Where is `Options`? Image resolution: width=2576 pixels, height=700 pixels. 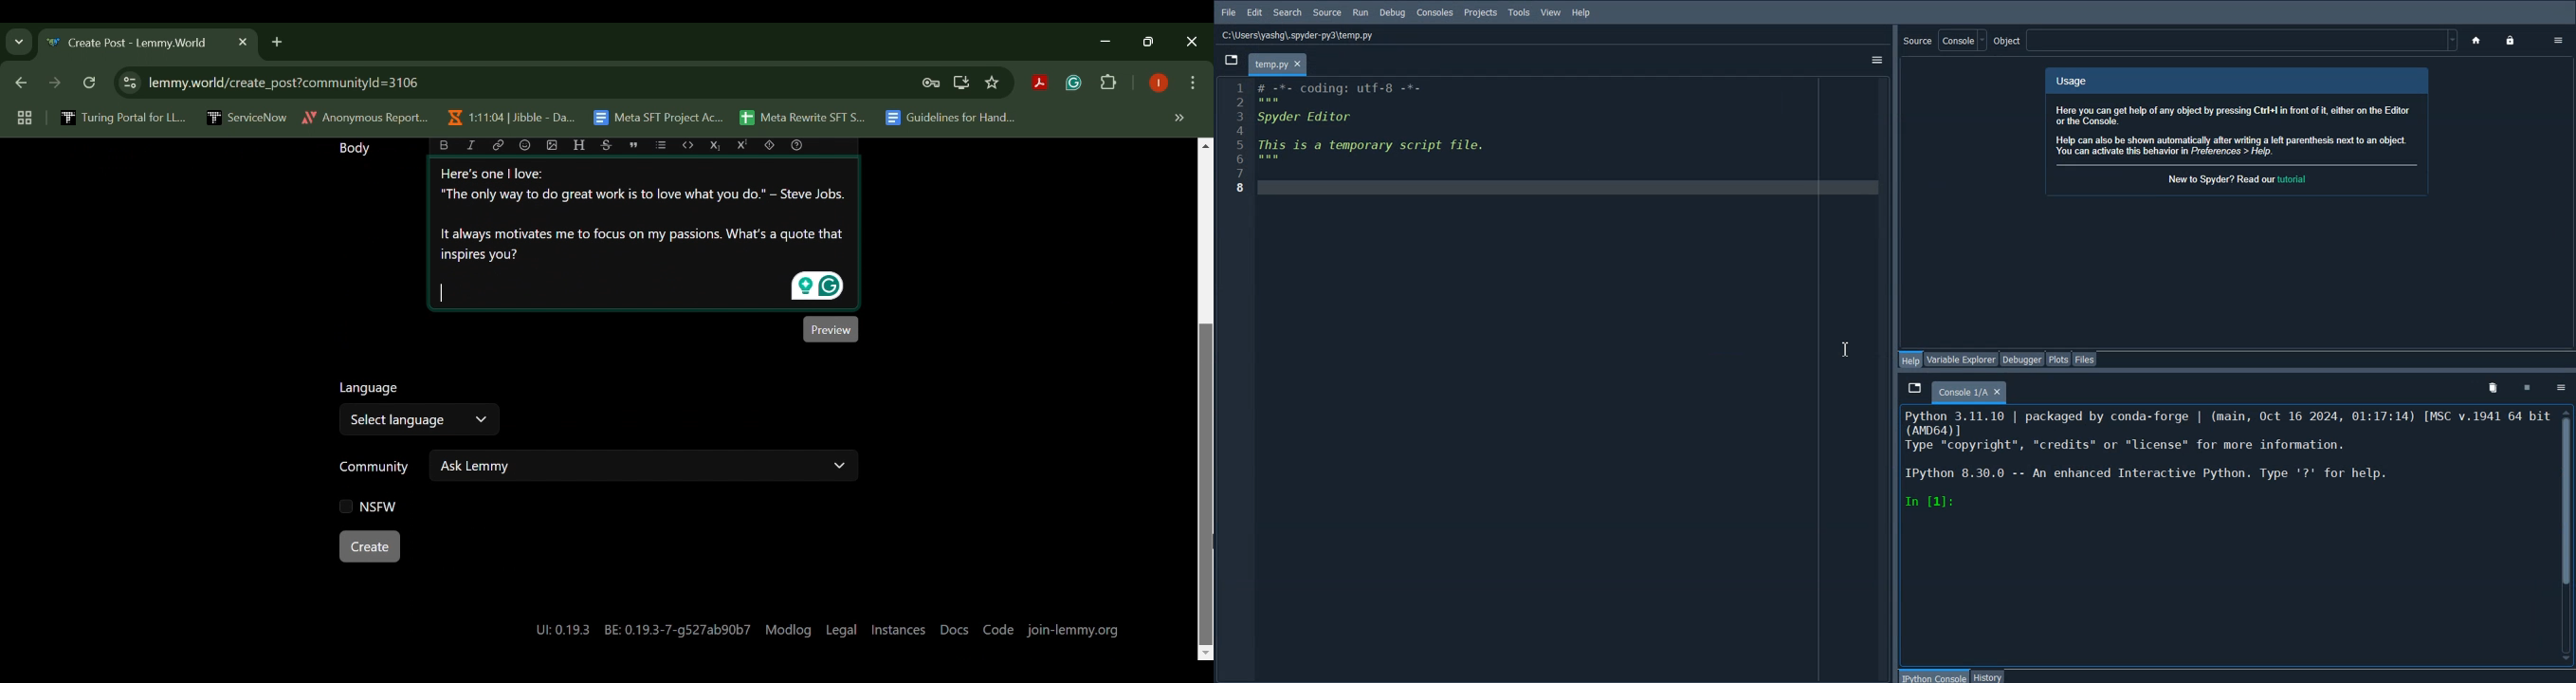
Options is located at coordinates (2560, 40).